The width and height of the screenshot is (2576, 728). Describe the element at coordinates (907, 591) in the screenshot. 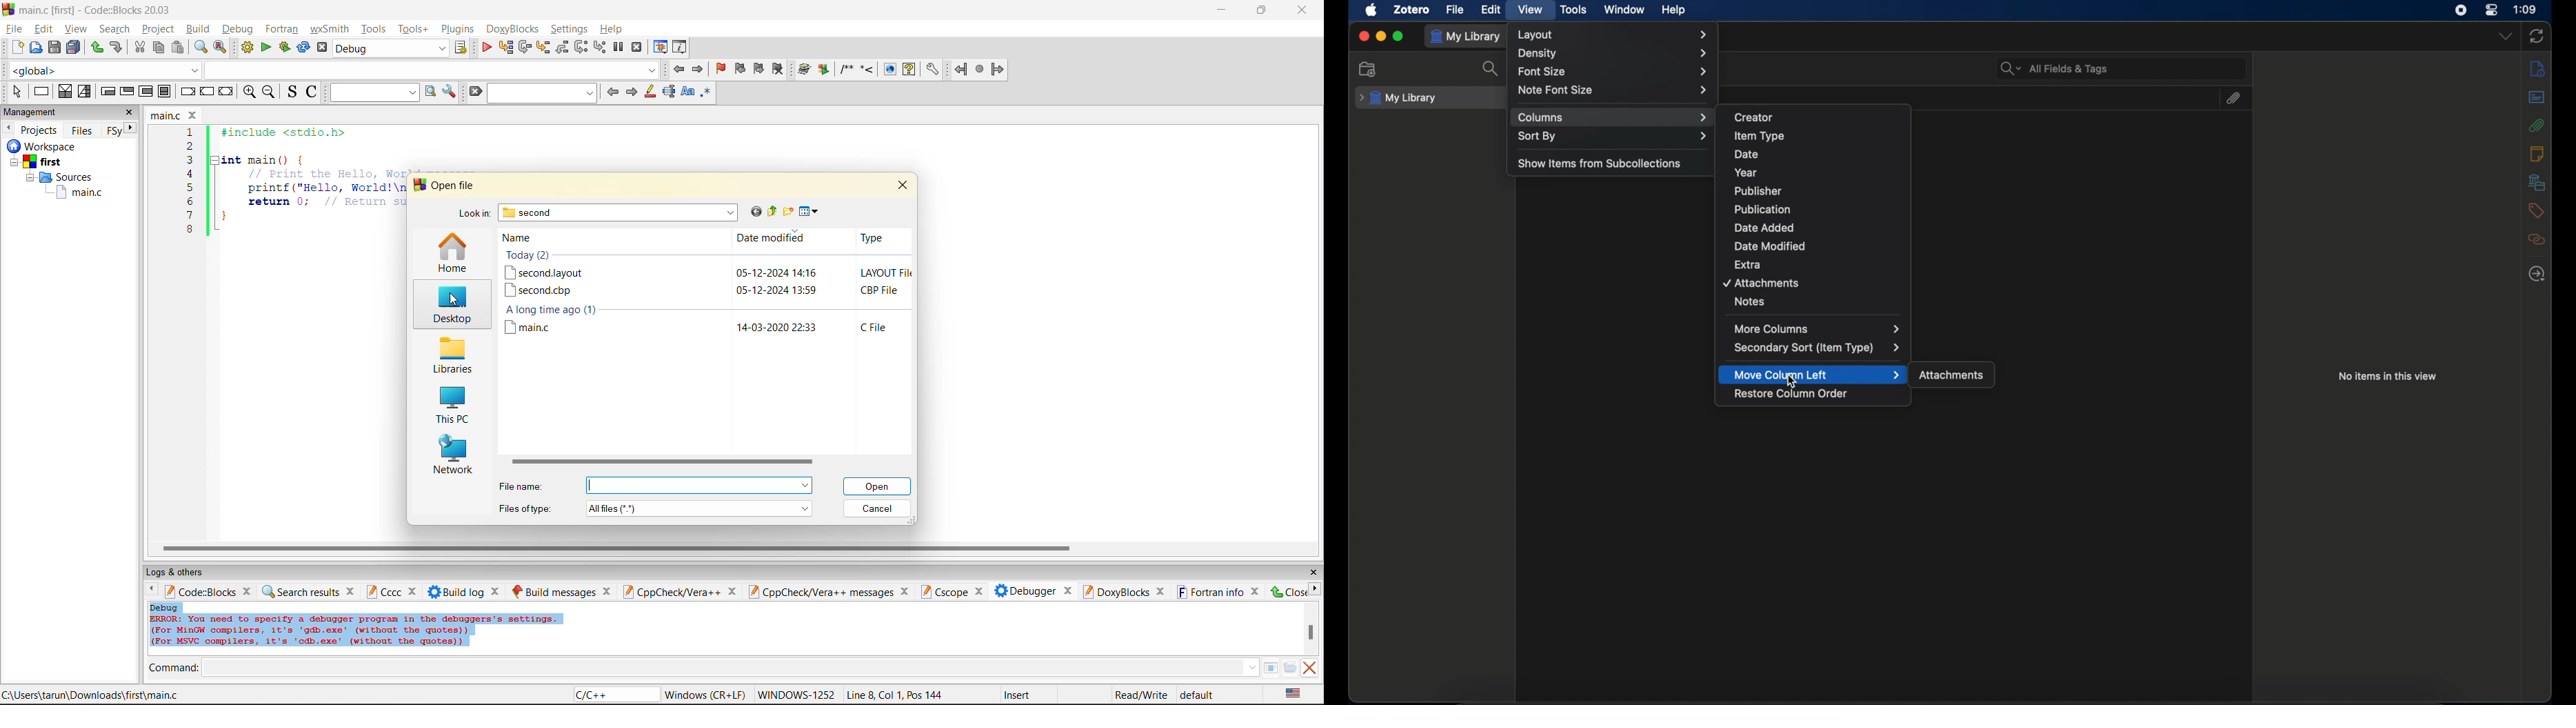

I see `close` at that location.